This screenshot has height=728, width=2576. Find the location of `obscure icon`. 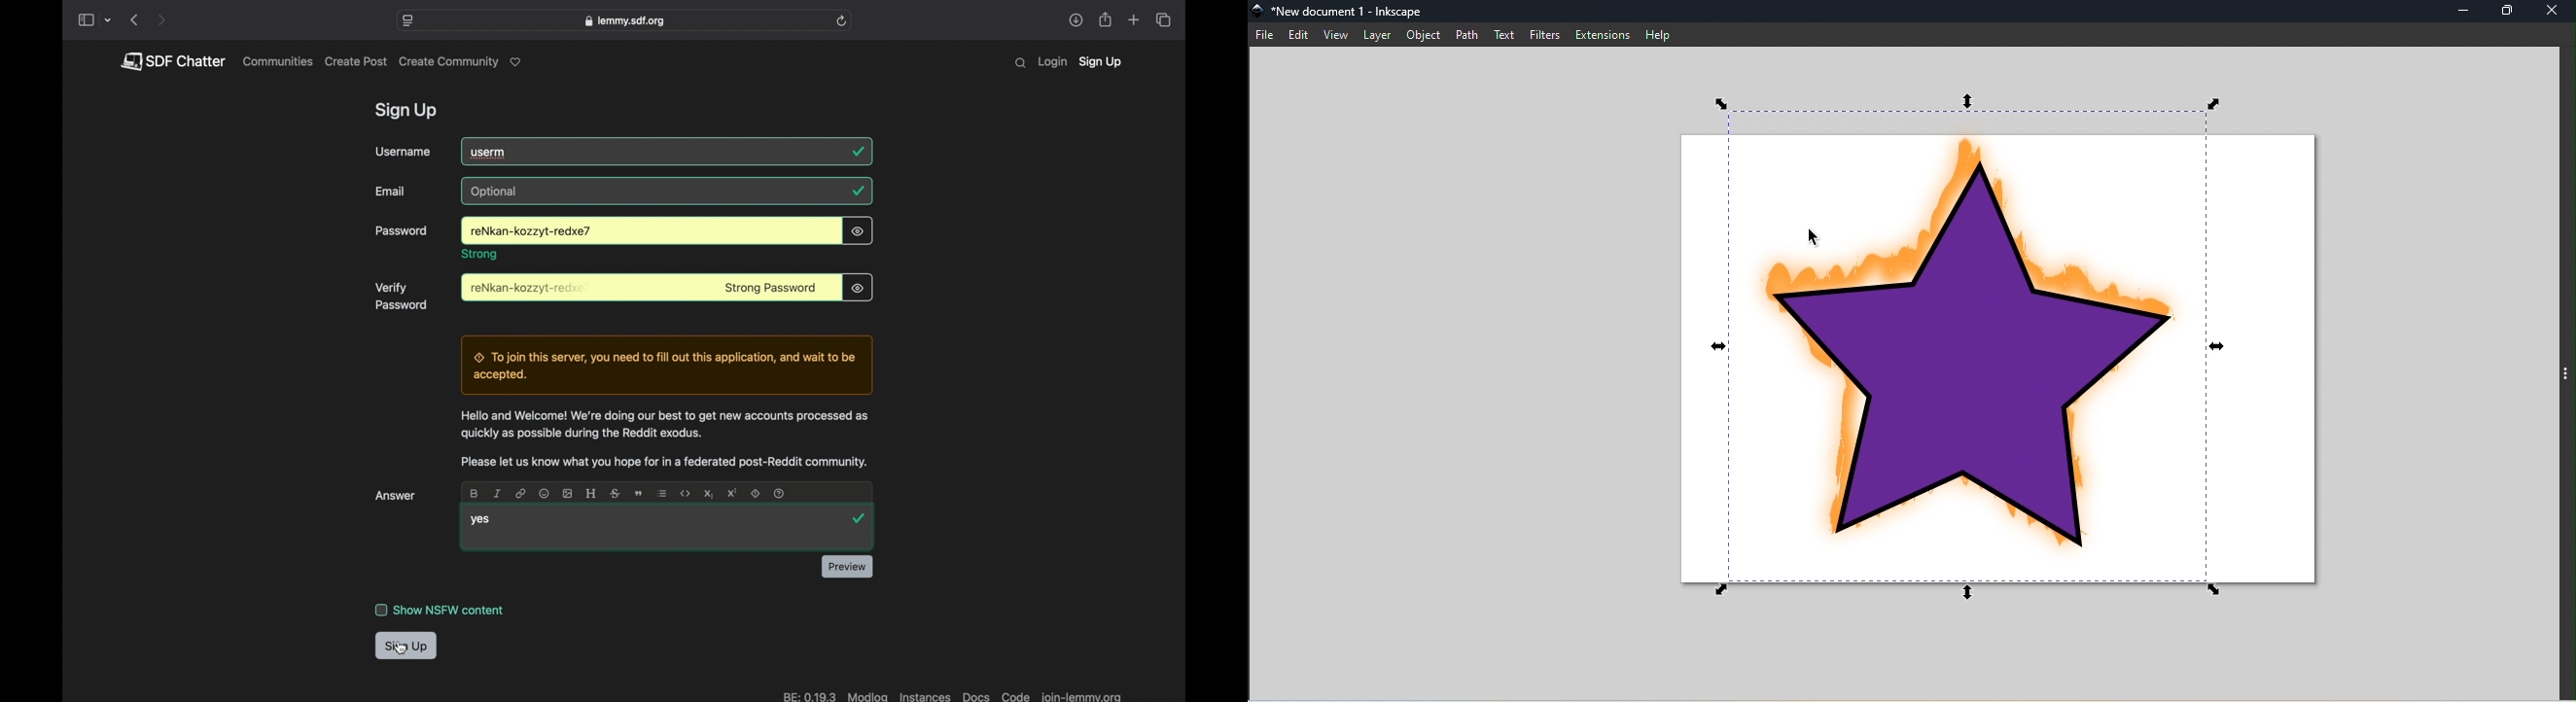

obscure icon is located at coordinates (857, 287).